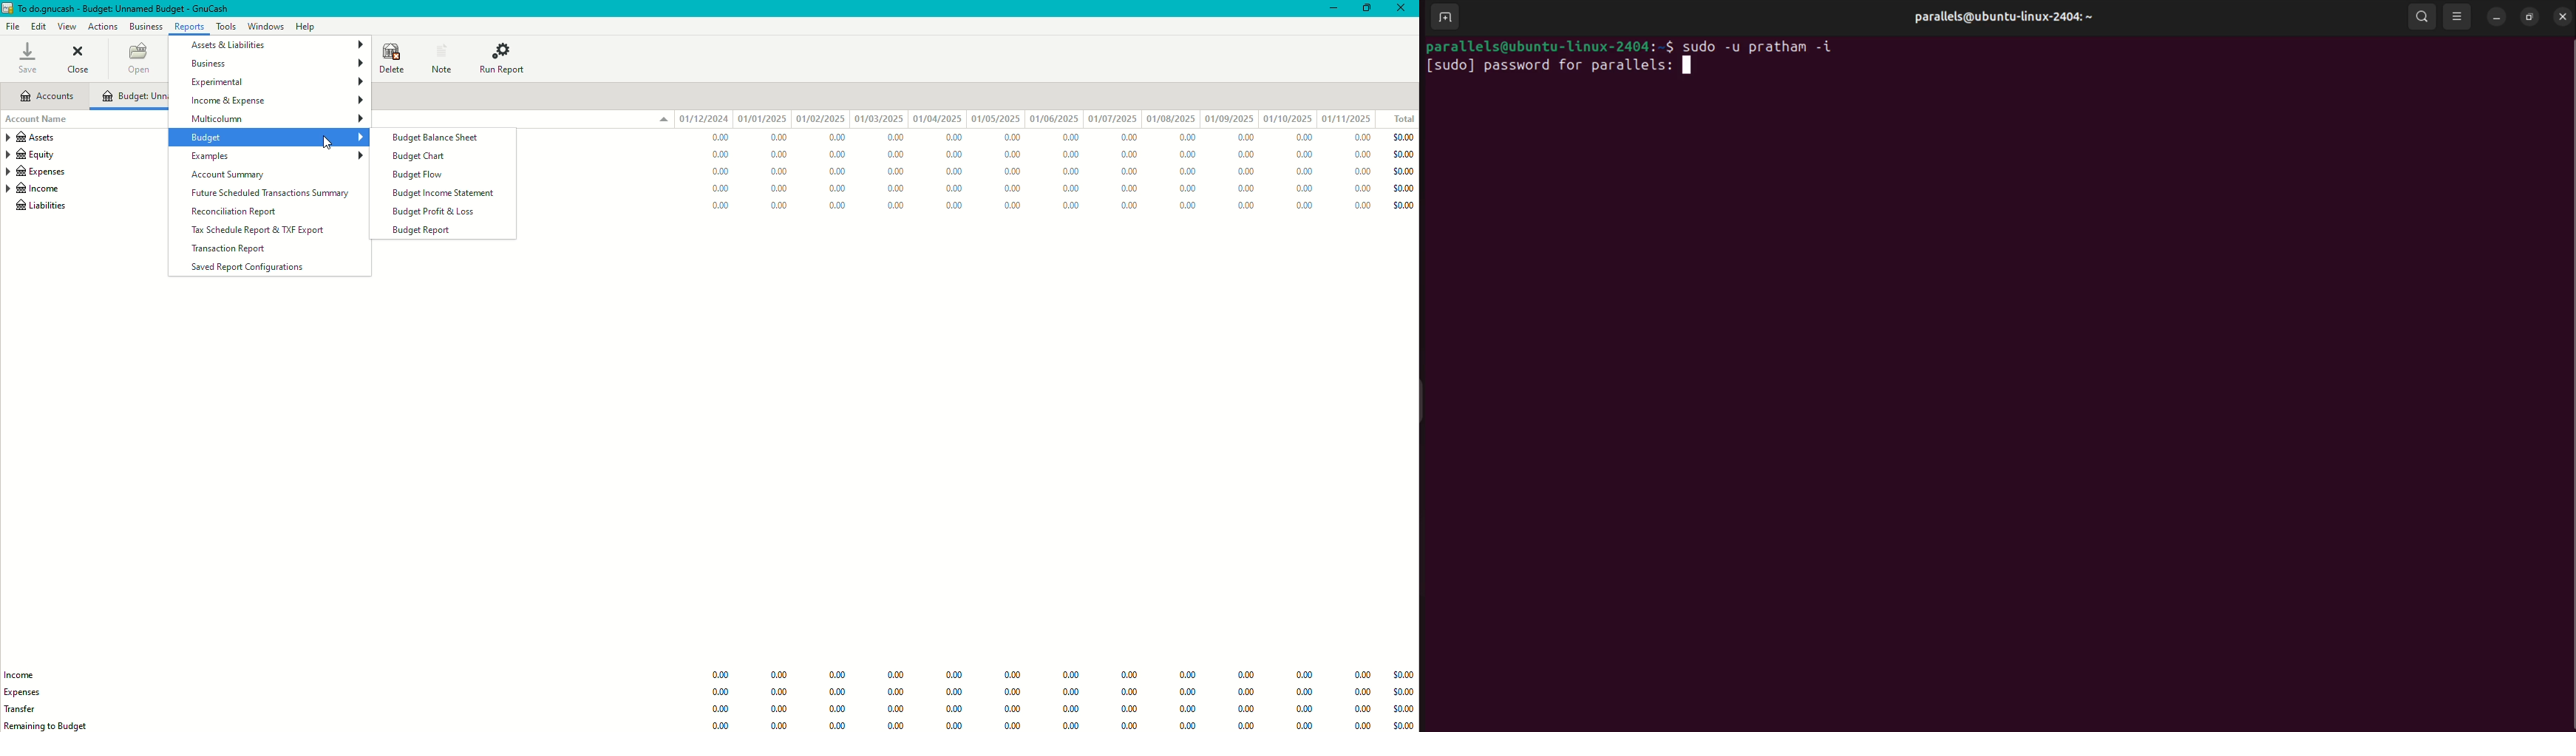 The height and width of the screenshot is (756, 2576). What do you see at coordinates (1070, 206) in the screenshot?
I see `0.00` at bounding box center [1070, 206].